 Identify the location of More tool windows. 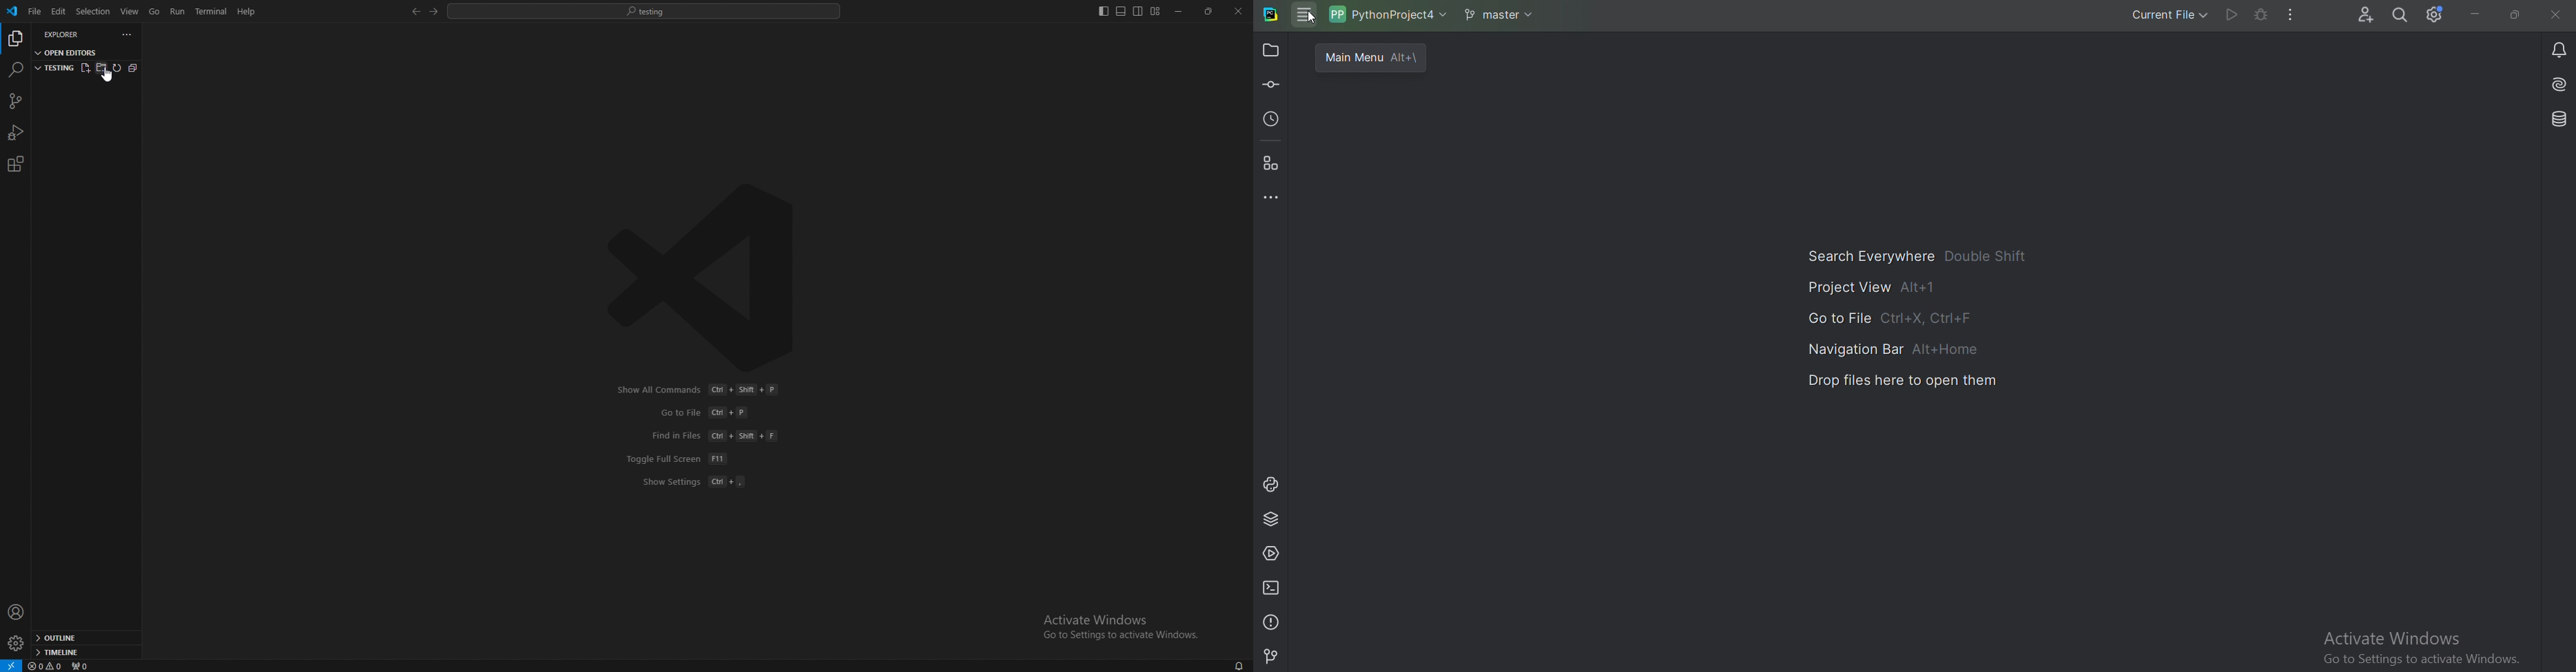
(1272, 198).